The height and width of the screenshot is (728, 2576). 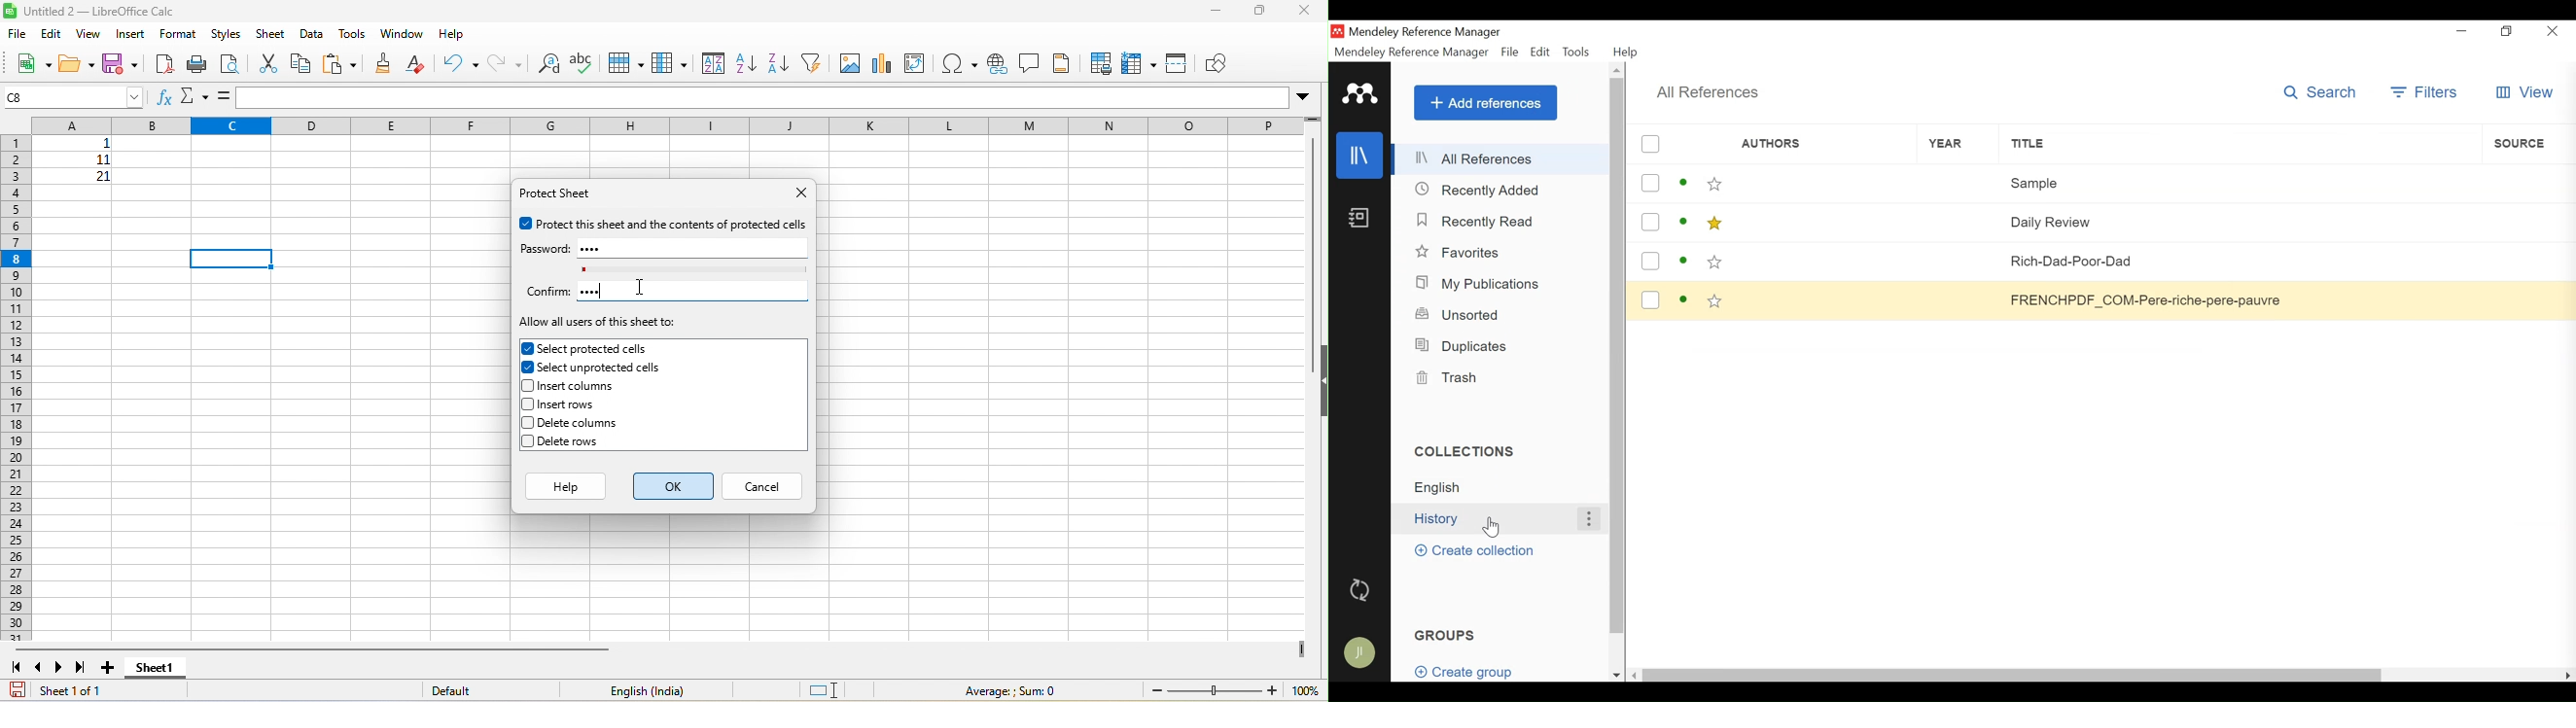 I want to click on Create Collection, so click(x=1475, y=551).